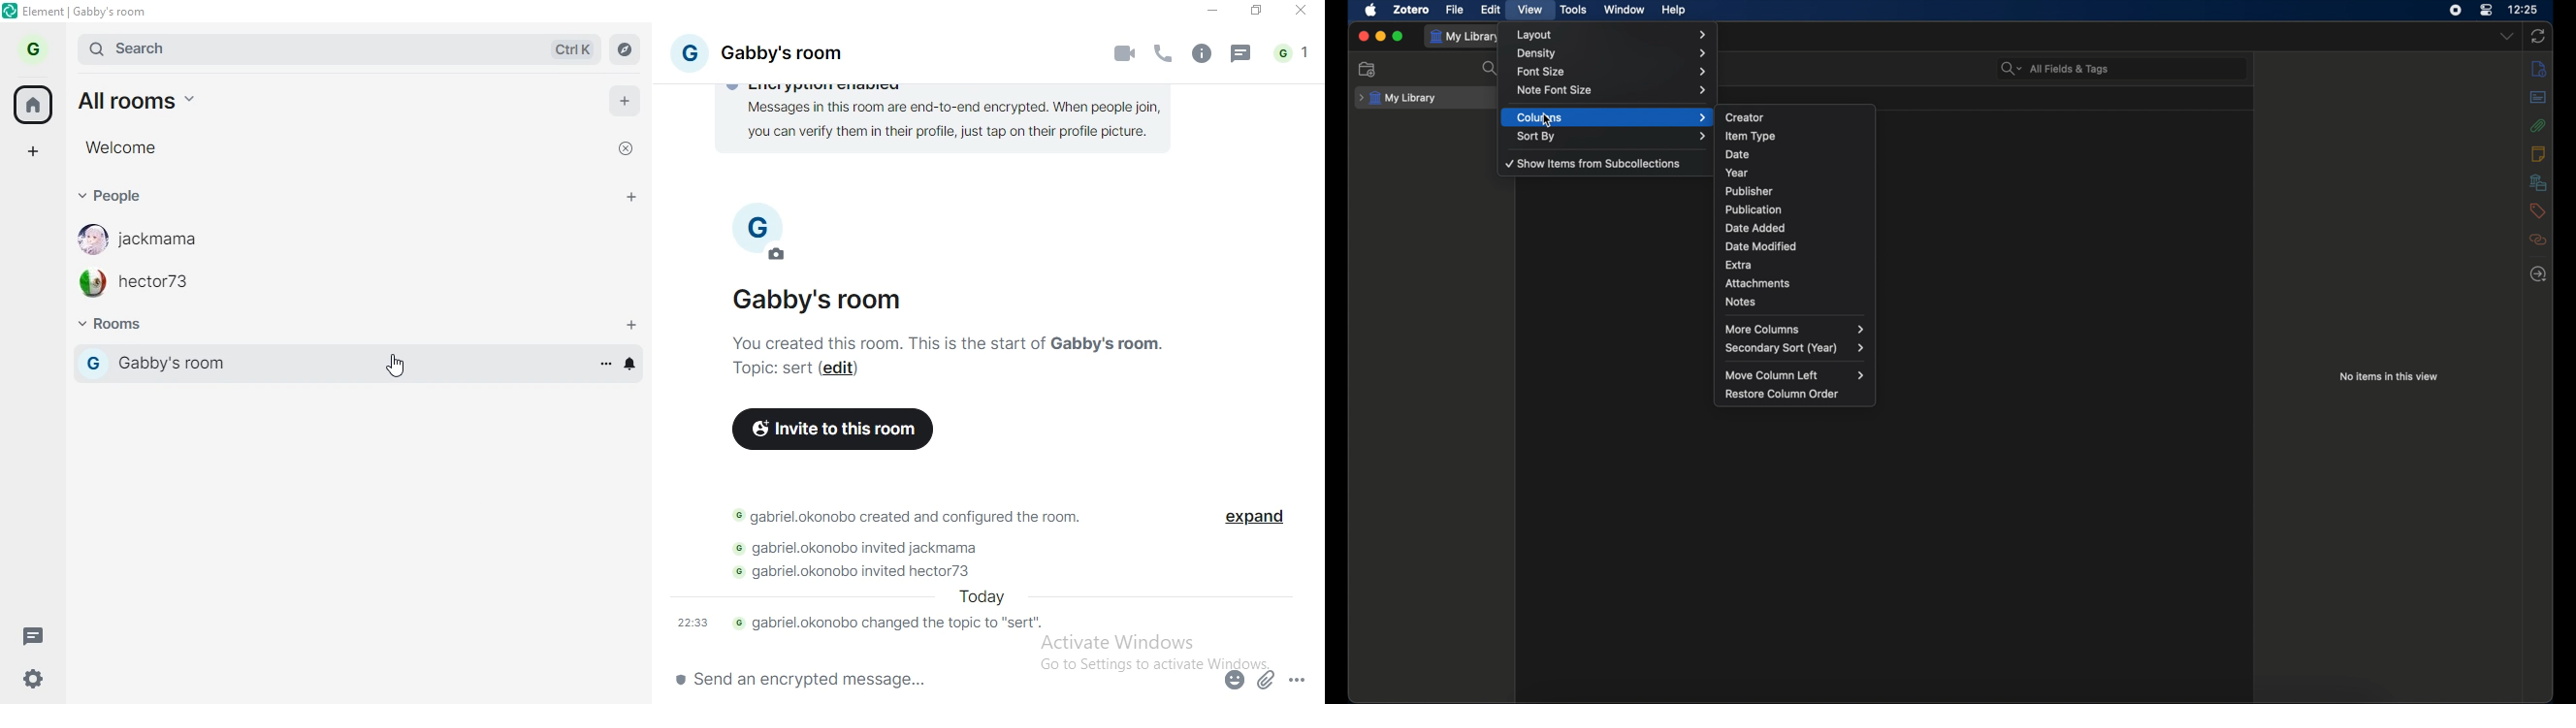 This screenshot has width=2576, height=728. I want to click on item type, so click(1751, 137).